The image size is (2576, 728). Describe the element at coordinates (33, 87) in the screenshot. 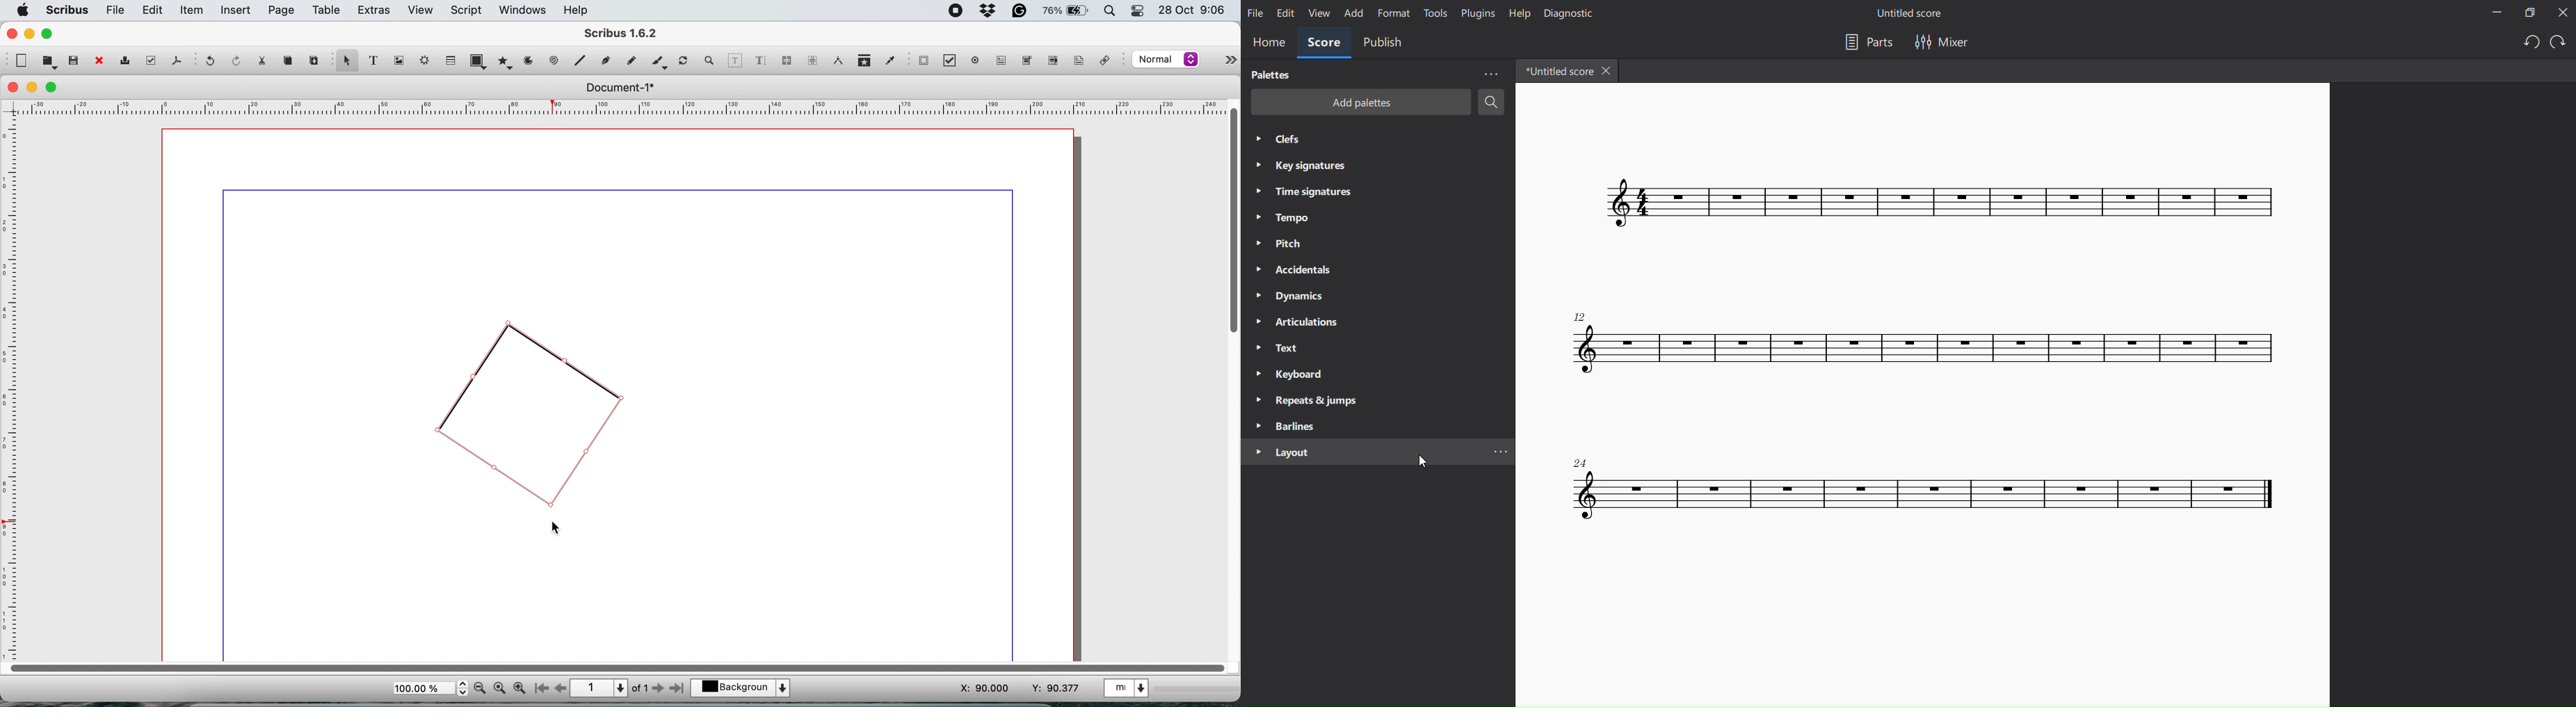

I see `minimise` at that location.